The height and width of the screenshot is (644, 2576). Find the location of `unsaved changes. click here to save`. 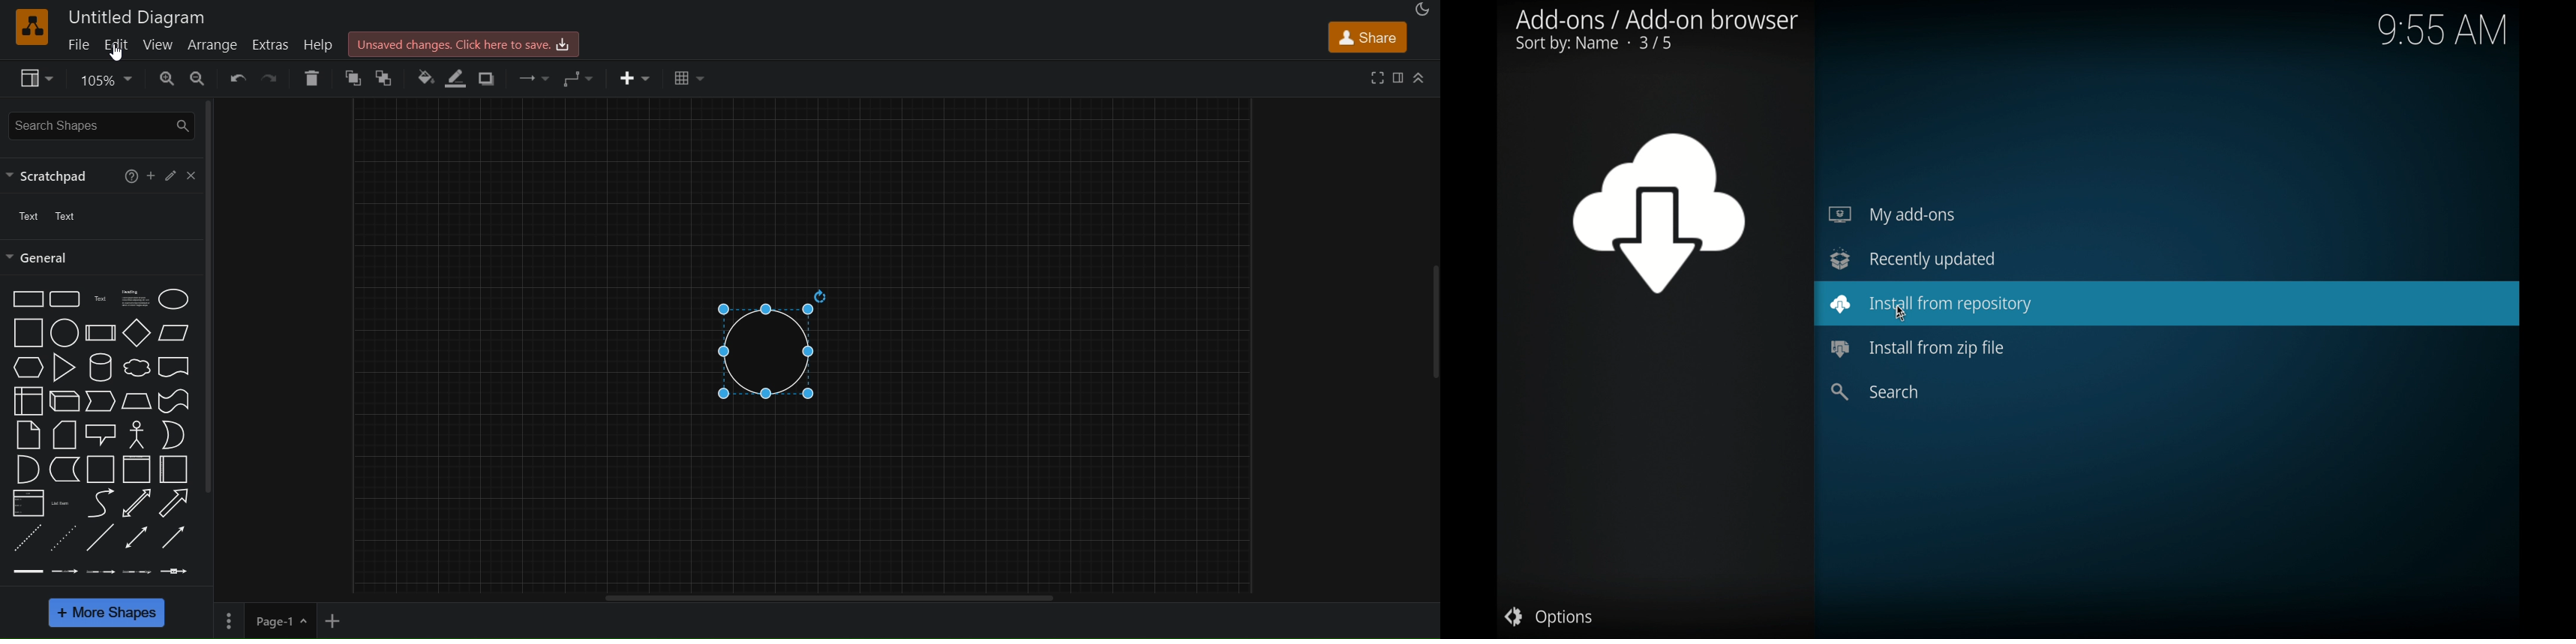

unsaved changes. click here to save is located at coordinates (461, 42).